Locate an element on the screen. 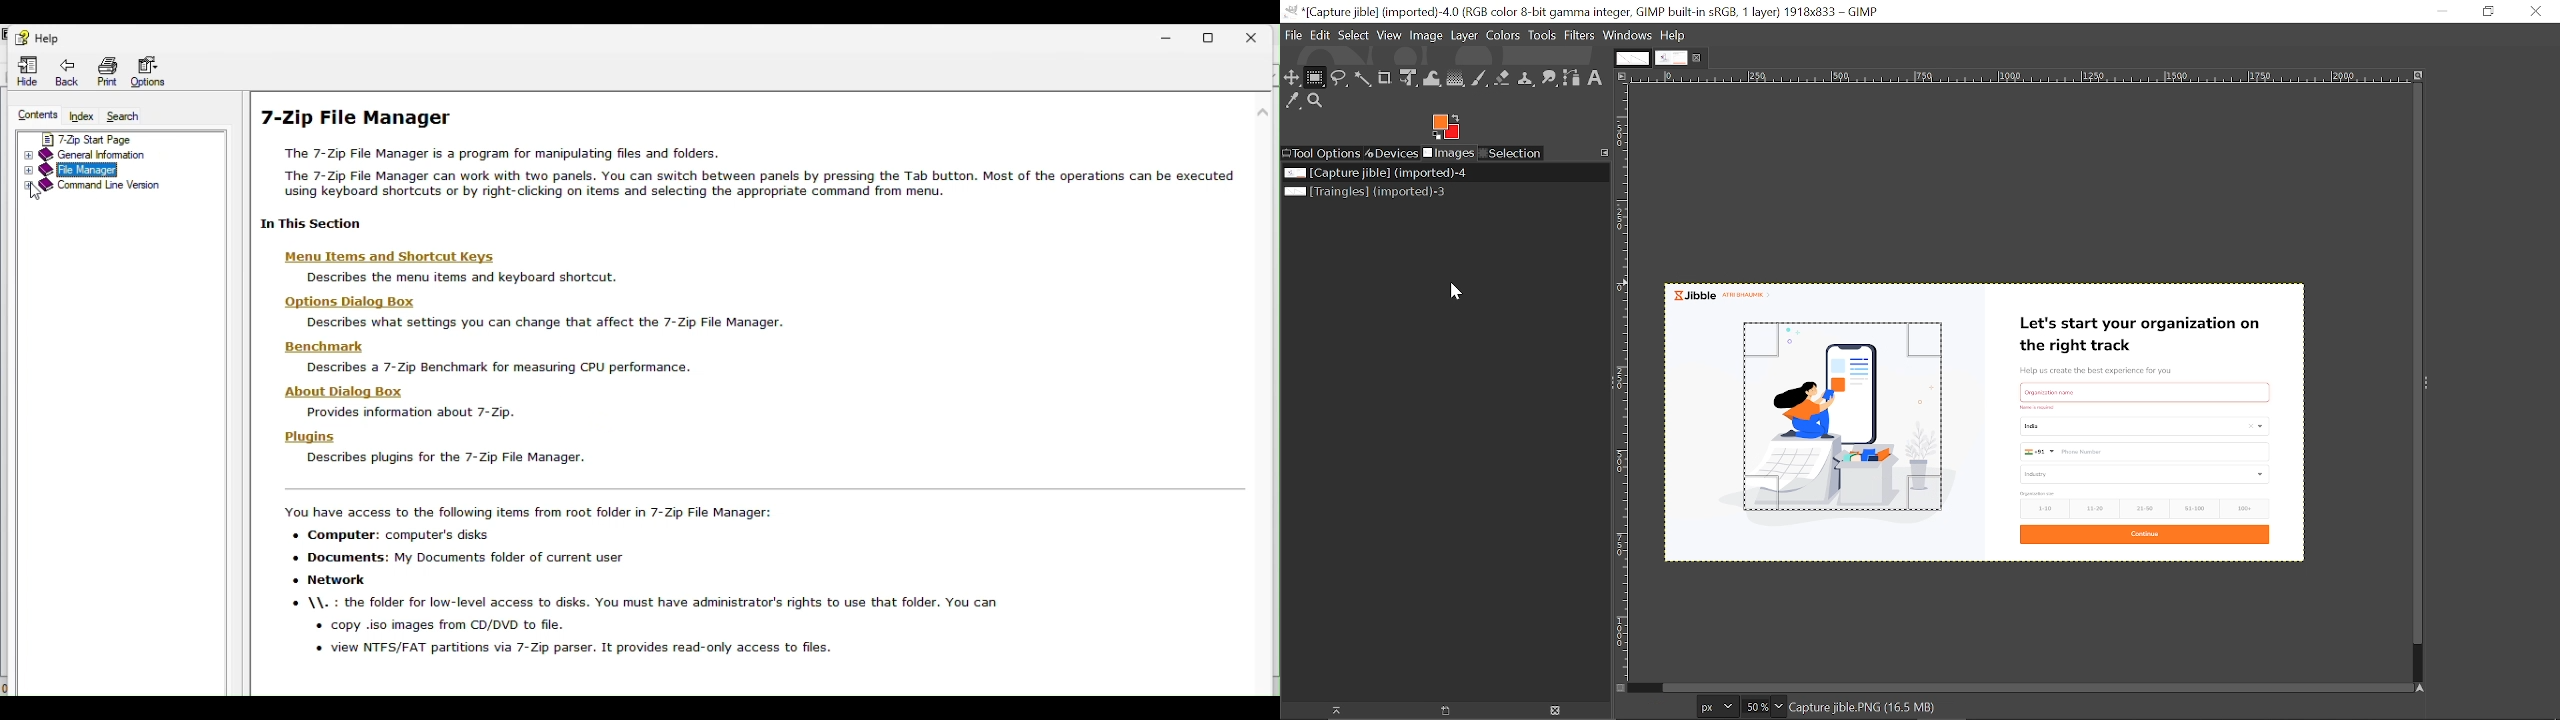 The image size is (2576, 728). Sidebar menu is located at coordinates (2433, 384).